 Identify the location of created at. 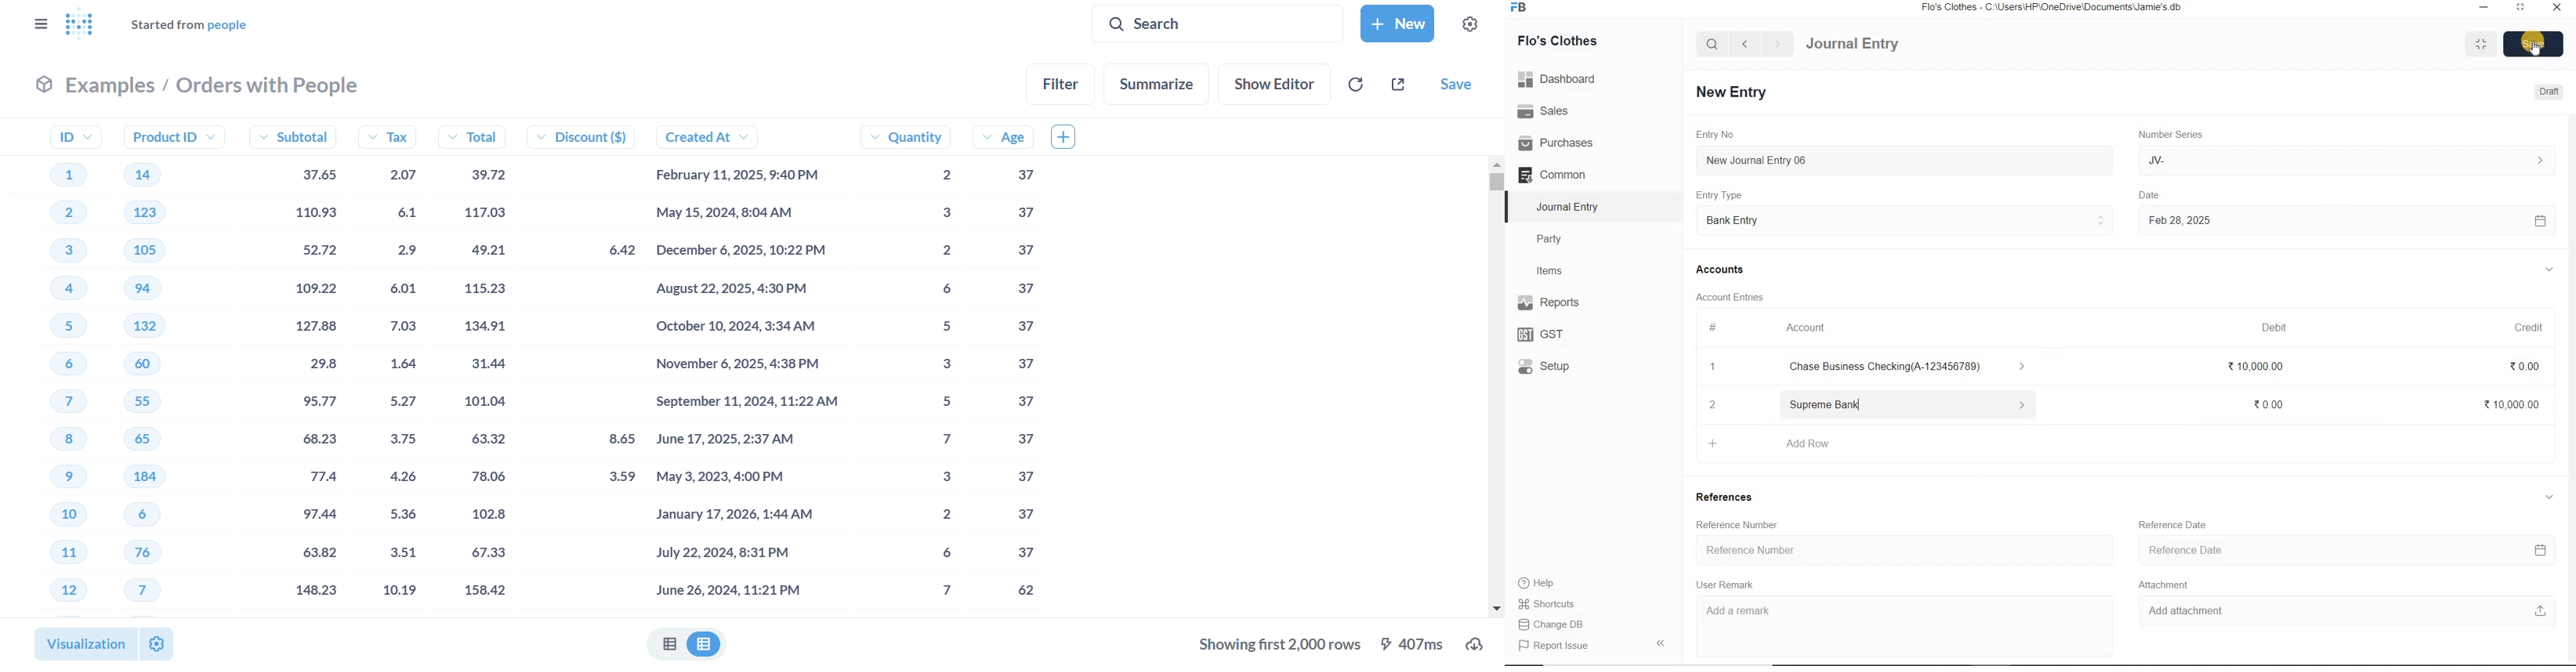
(763, 370).